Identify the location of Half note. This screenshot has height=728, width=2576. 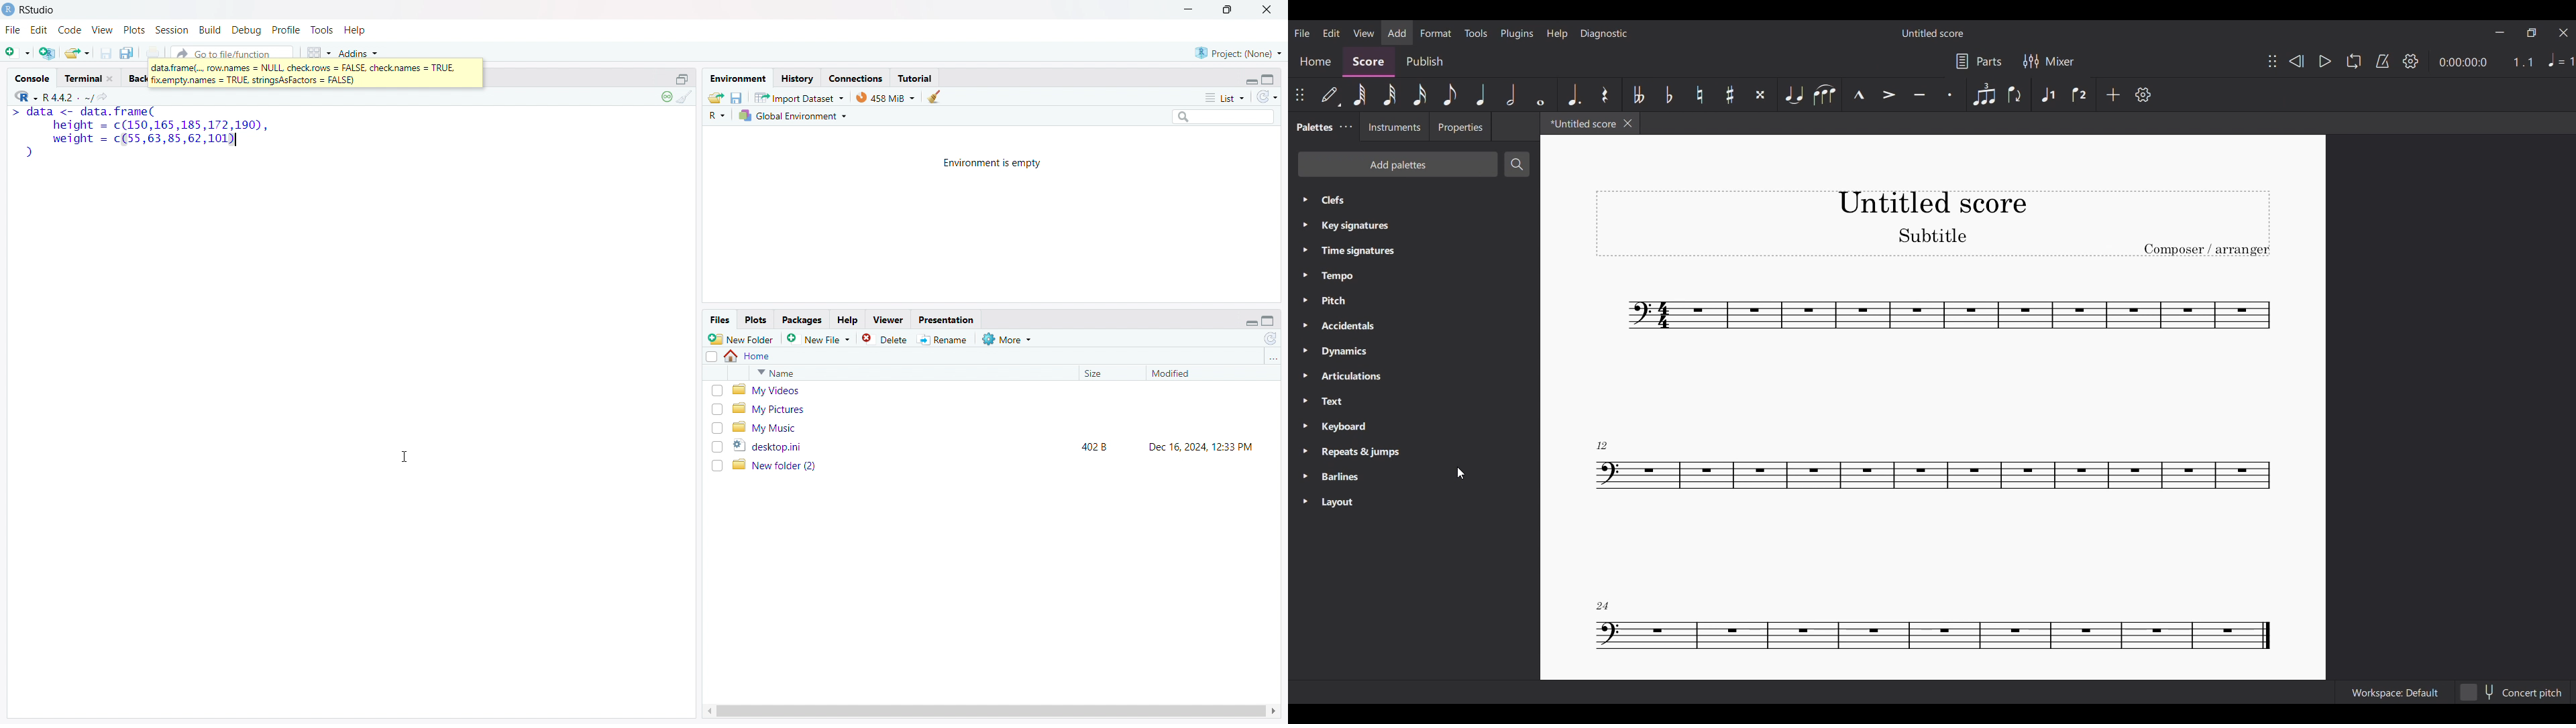
(1985, 94).